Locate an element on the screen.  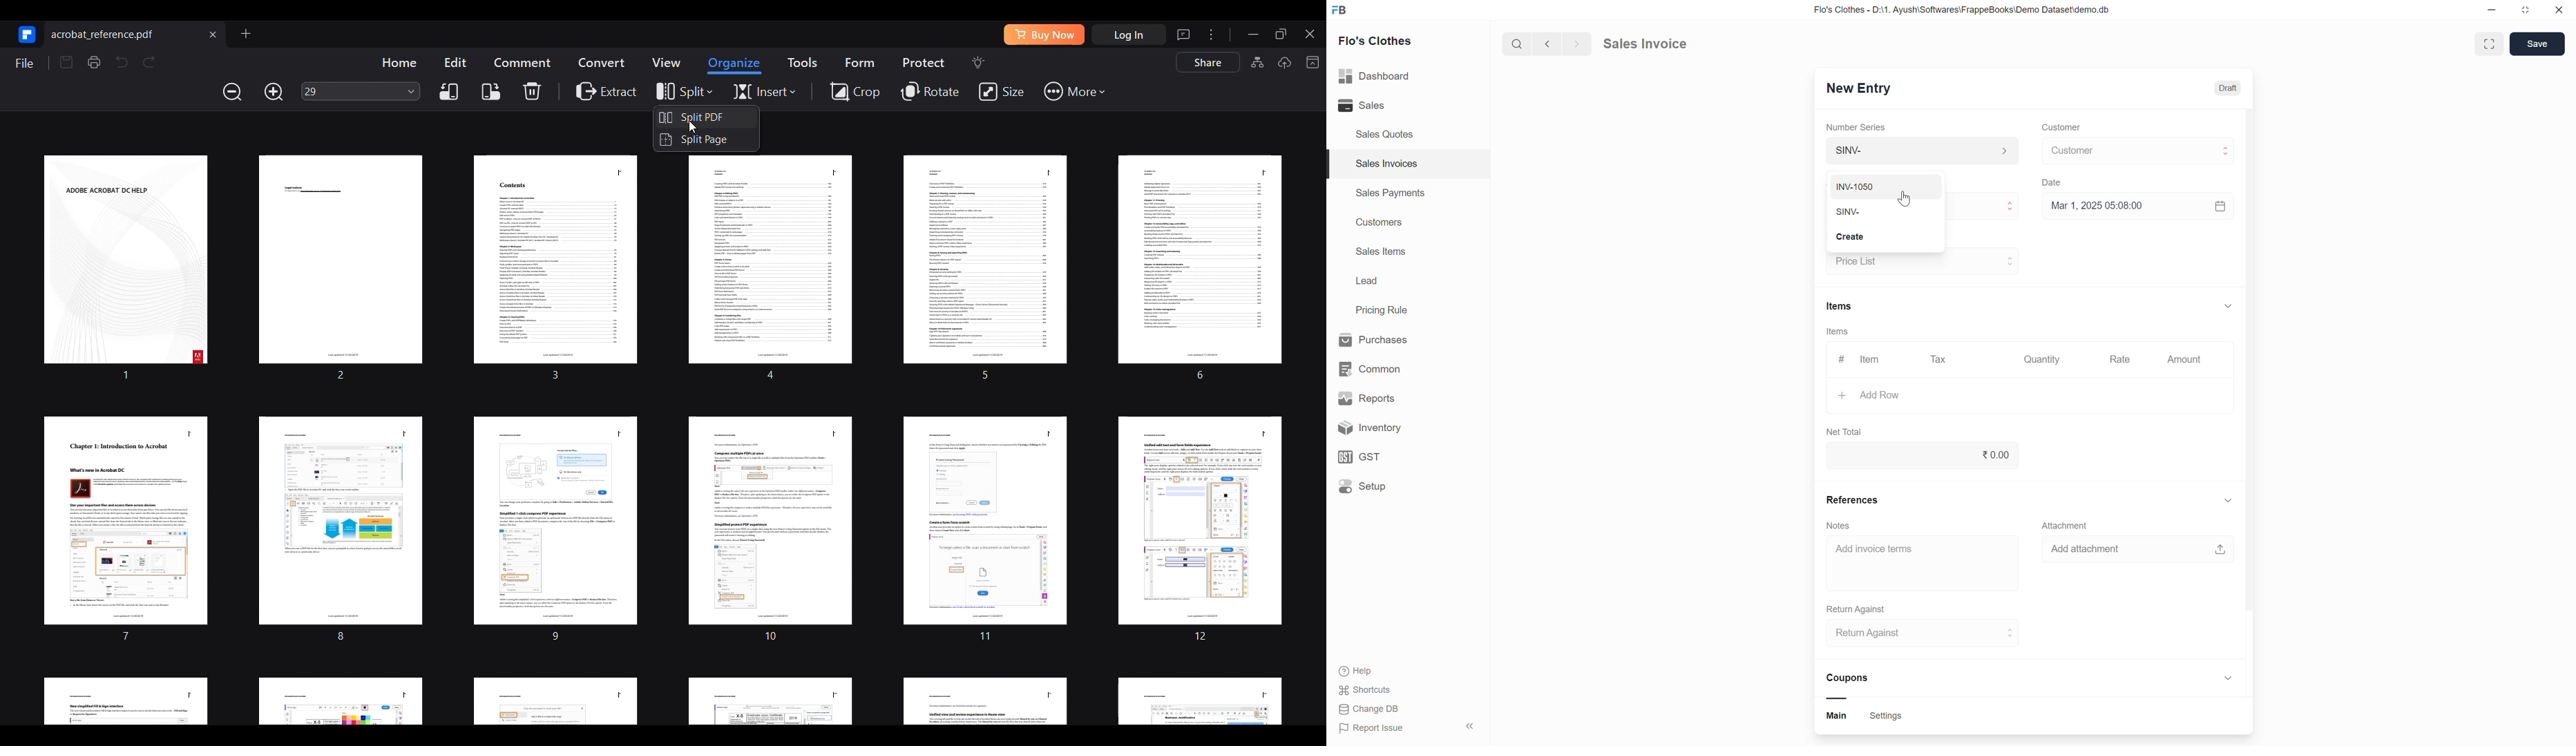
Sales Invoices is located at coordinates (1384, 164).